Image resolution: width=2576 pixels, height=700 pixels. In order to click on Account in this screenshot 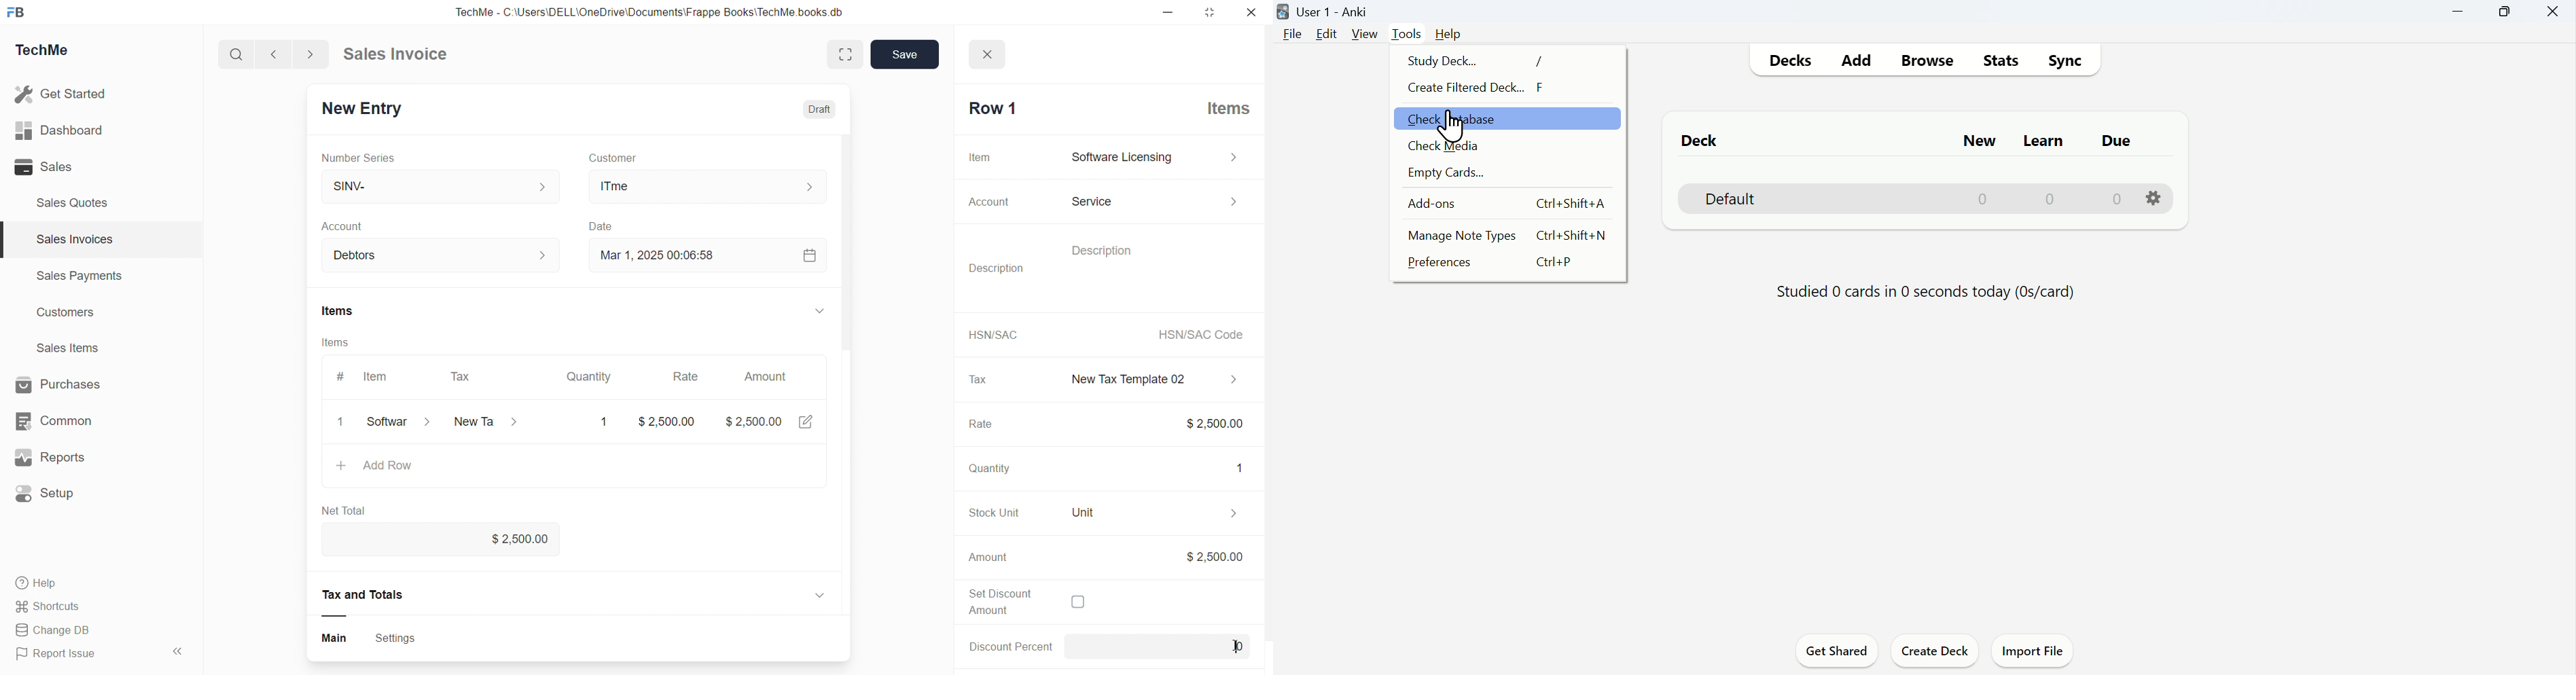, I will do `click(350, 224)`.